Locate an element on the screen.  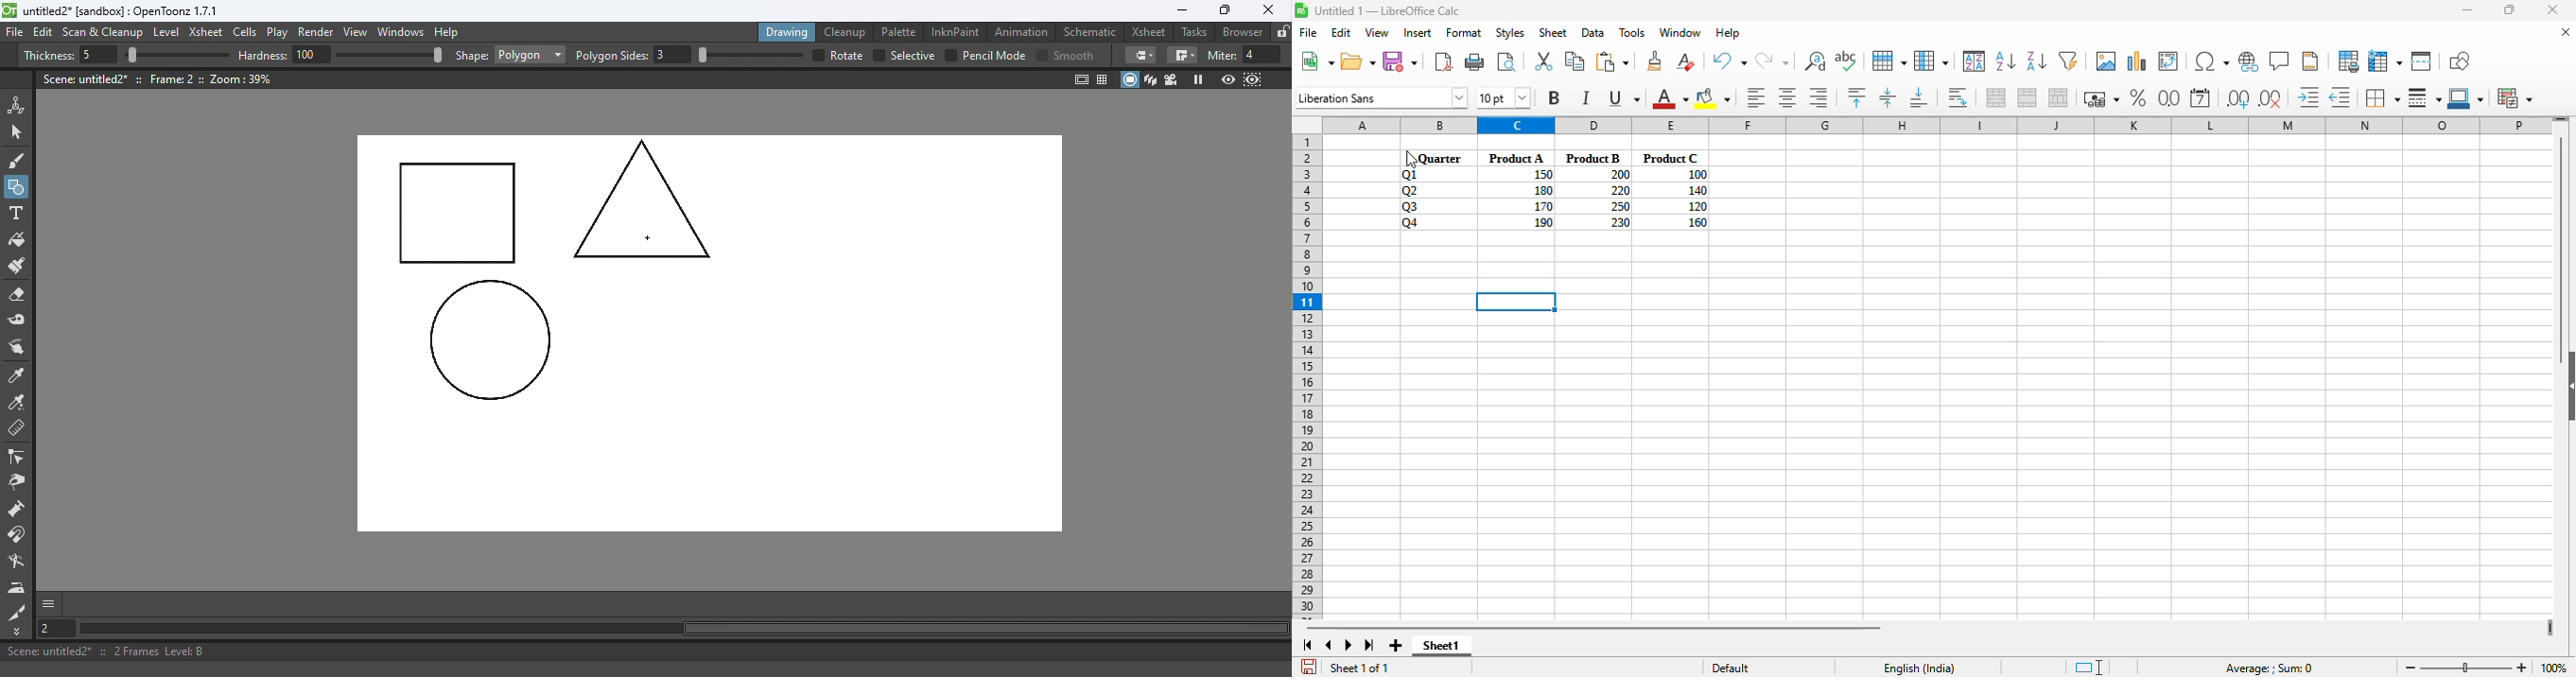
checkbox is located at coordinates (878, 56).